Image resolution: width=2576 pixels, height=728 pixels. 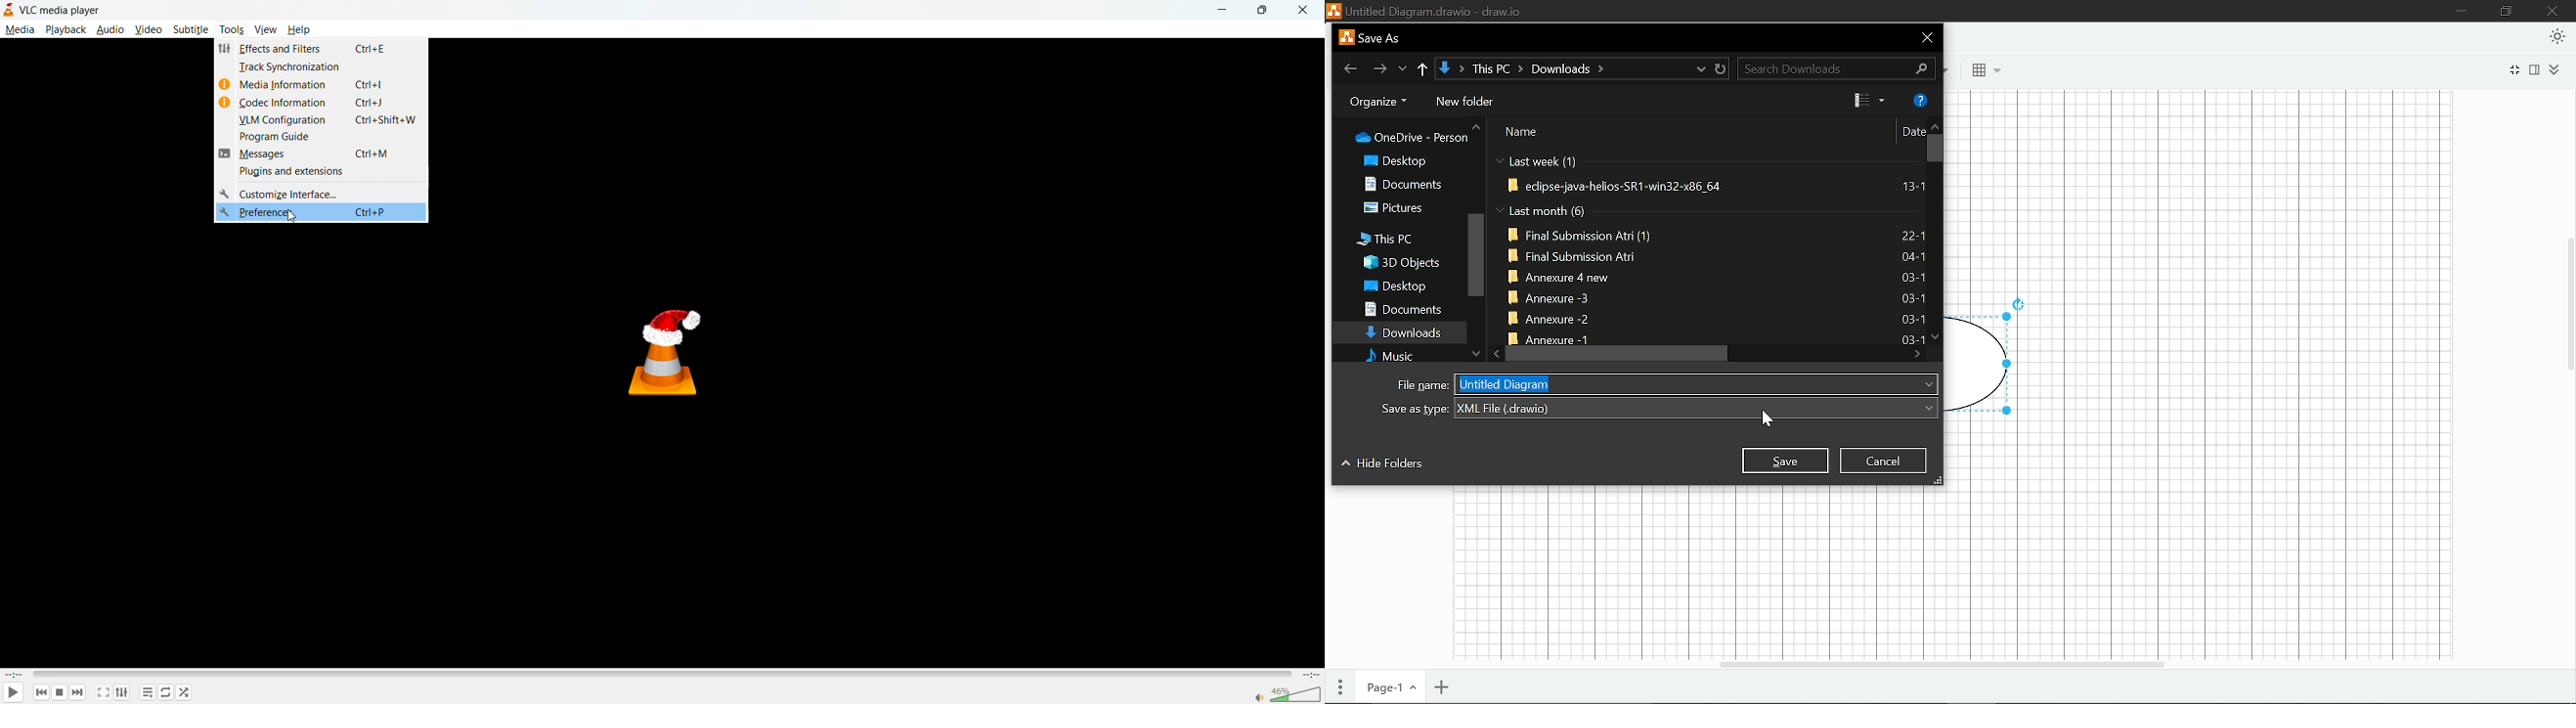 What do you see at coordinates (1395, 356) in the screenshot?
I see `Music` at bounding box center [1395, 356].